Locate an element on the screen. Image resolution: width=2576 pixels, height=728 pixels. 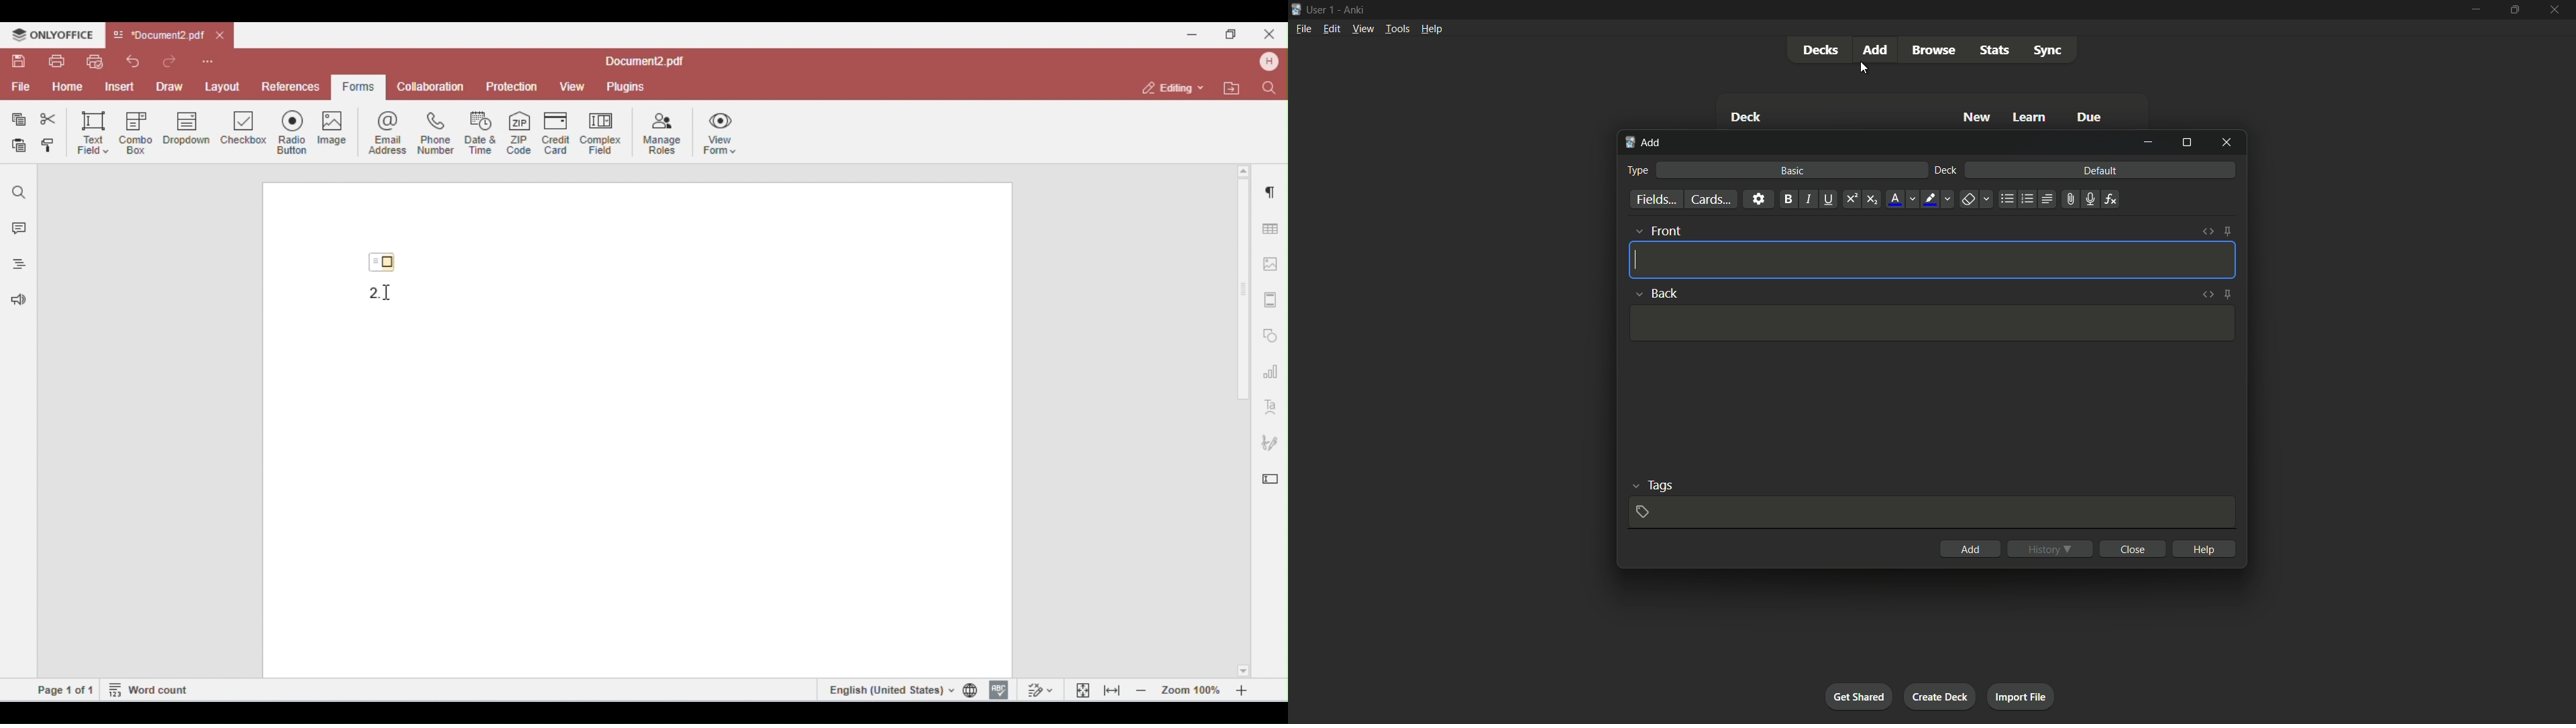
ordered list is located at coordinates (2027, 199).